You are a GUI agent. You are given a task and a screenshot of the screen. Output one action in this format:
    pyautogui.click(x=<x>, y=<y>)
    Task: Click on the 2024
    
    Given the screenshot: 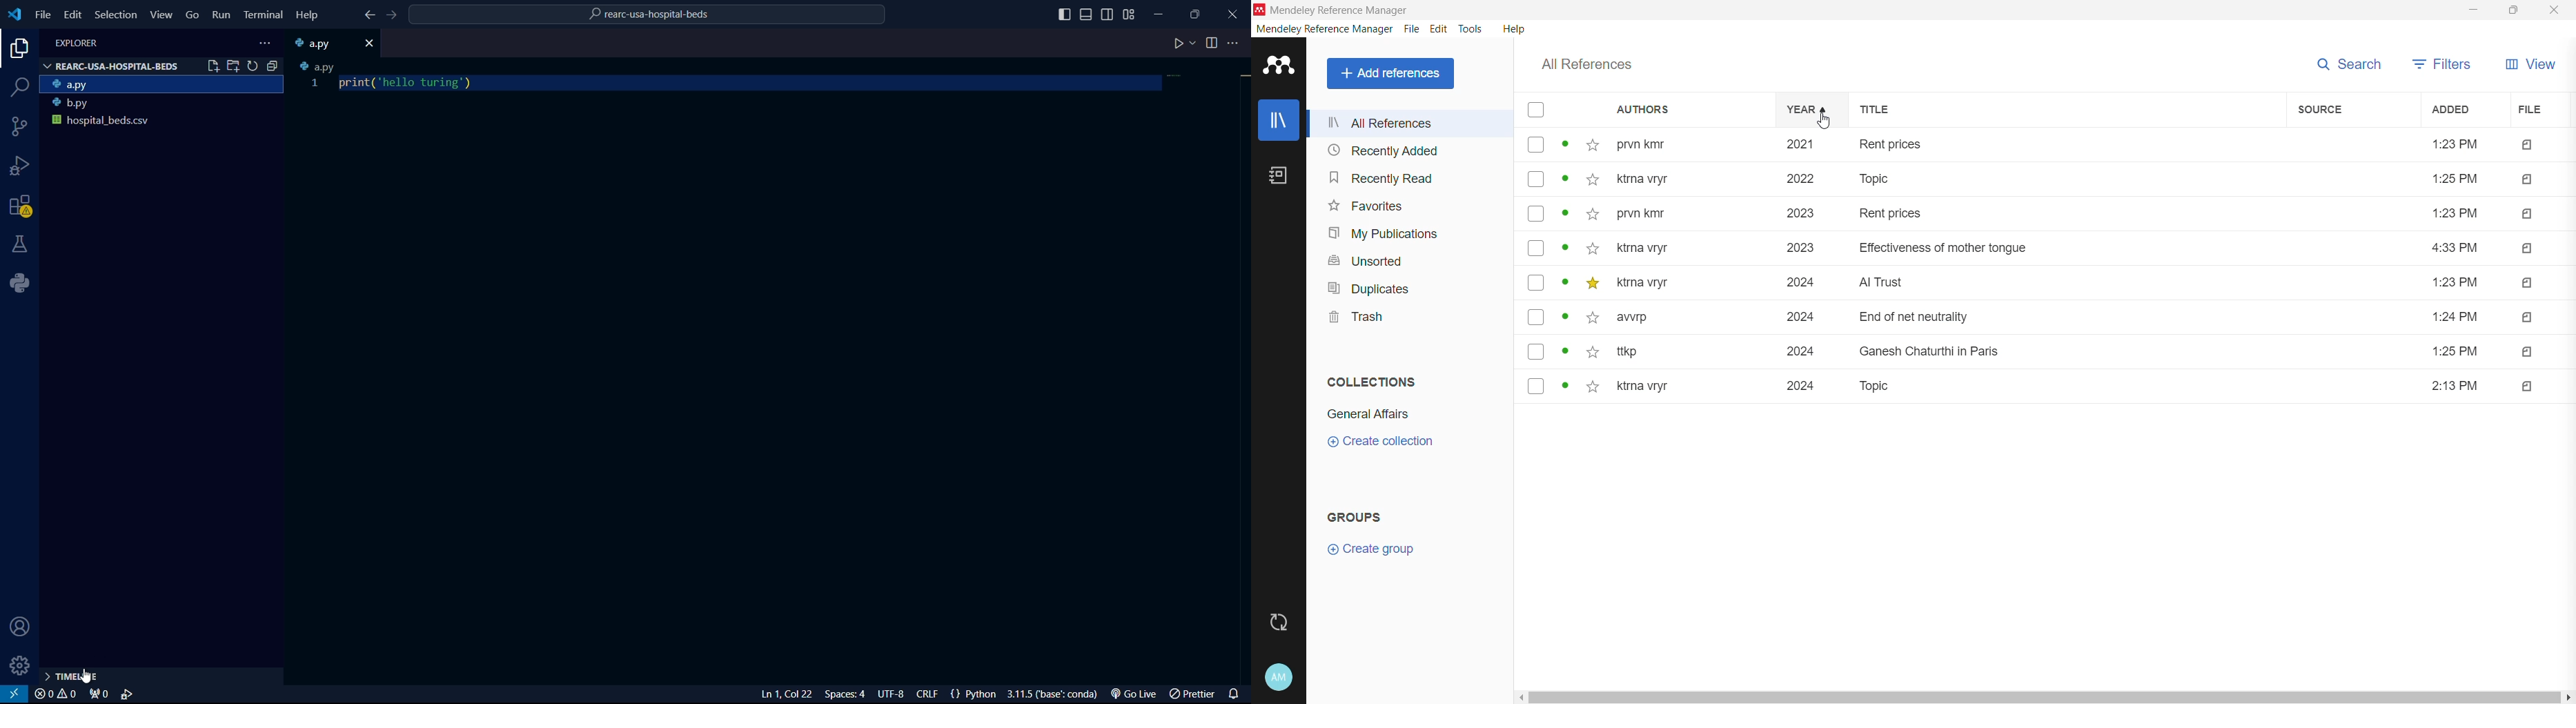 What is the action you would take?
    pyautogui.click(x=1802, y=387)
    